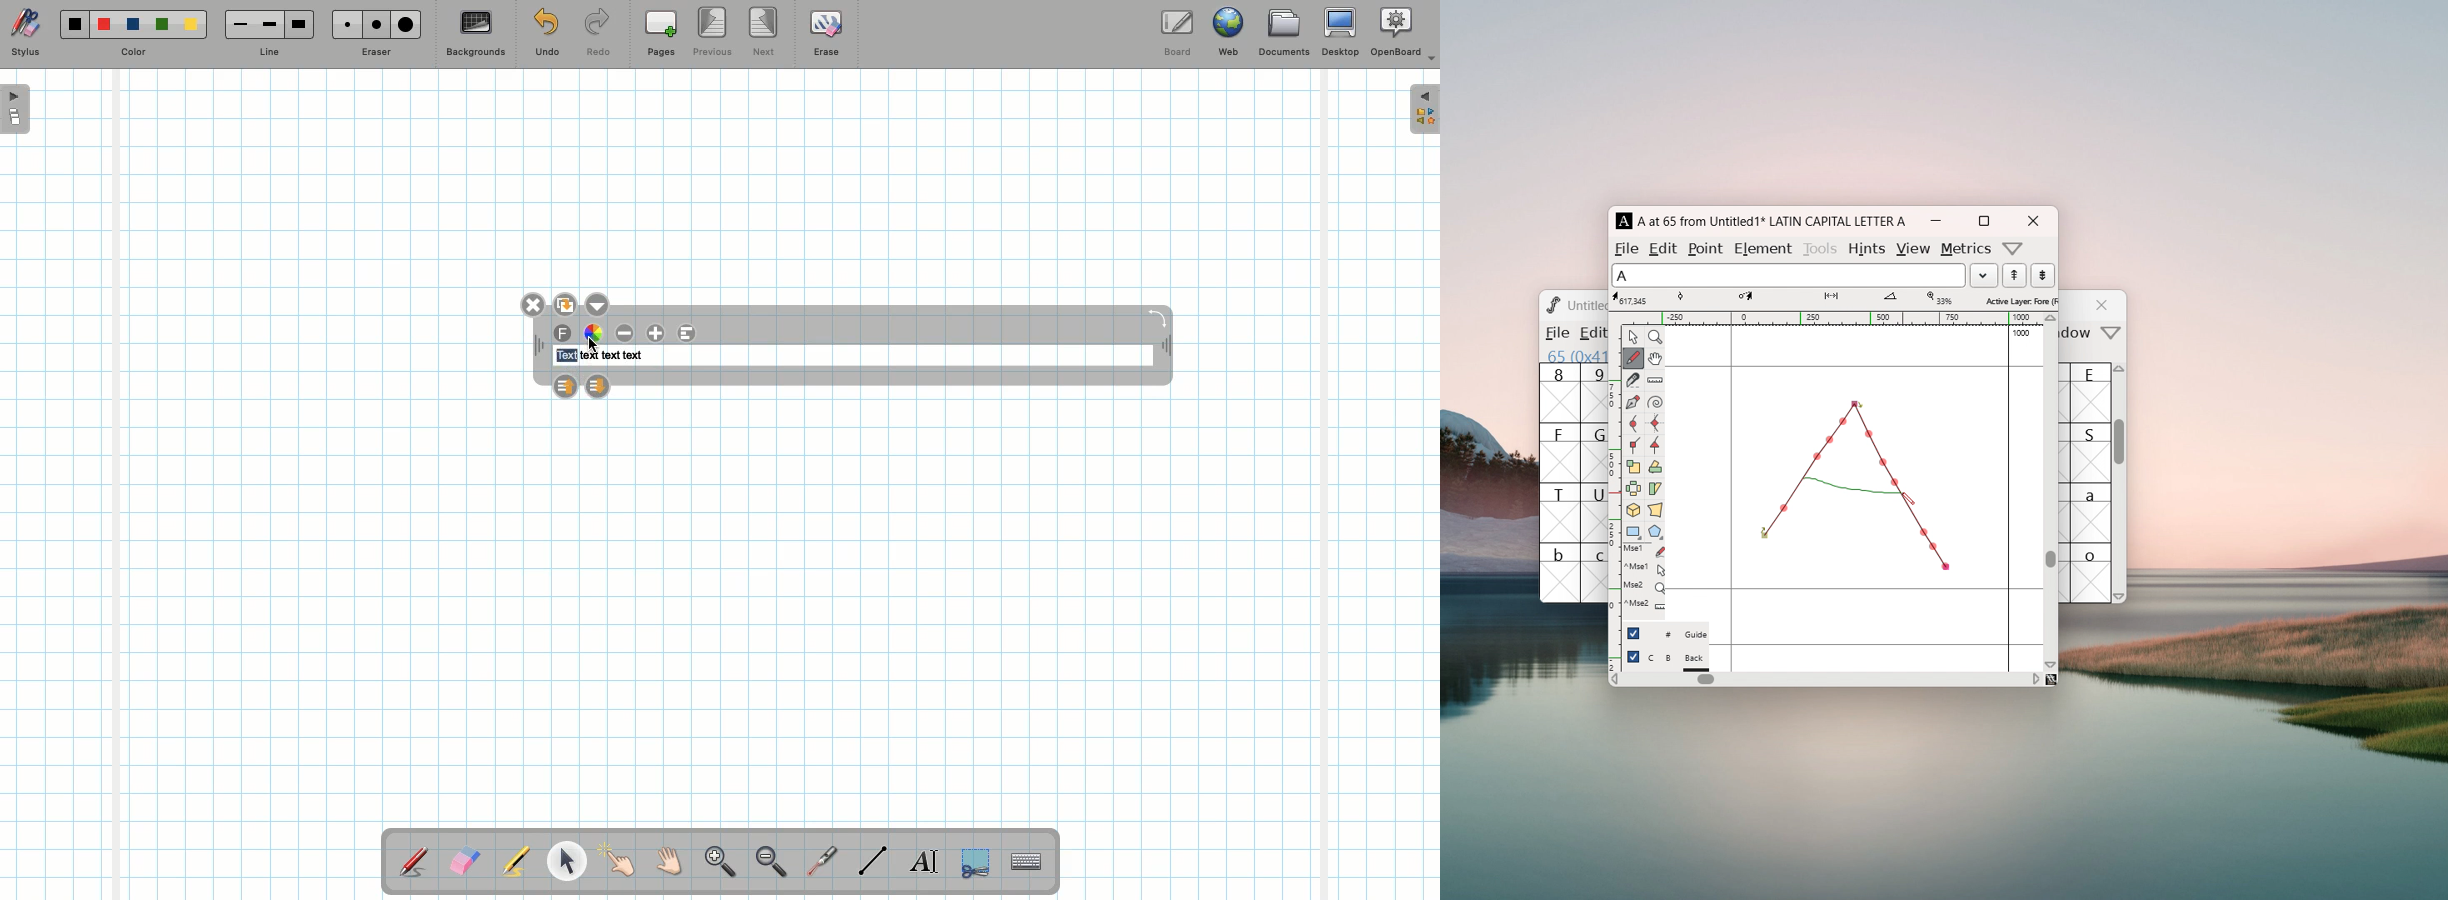  Describe the element at coordinates (1176, 33) in the screenshot. I see `Board` at that location.